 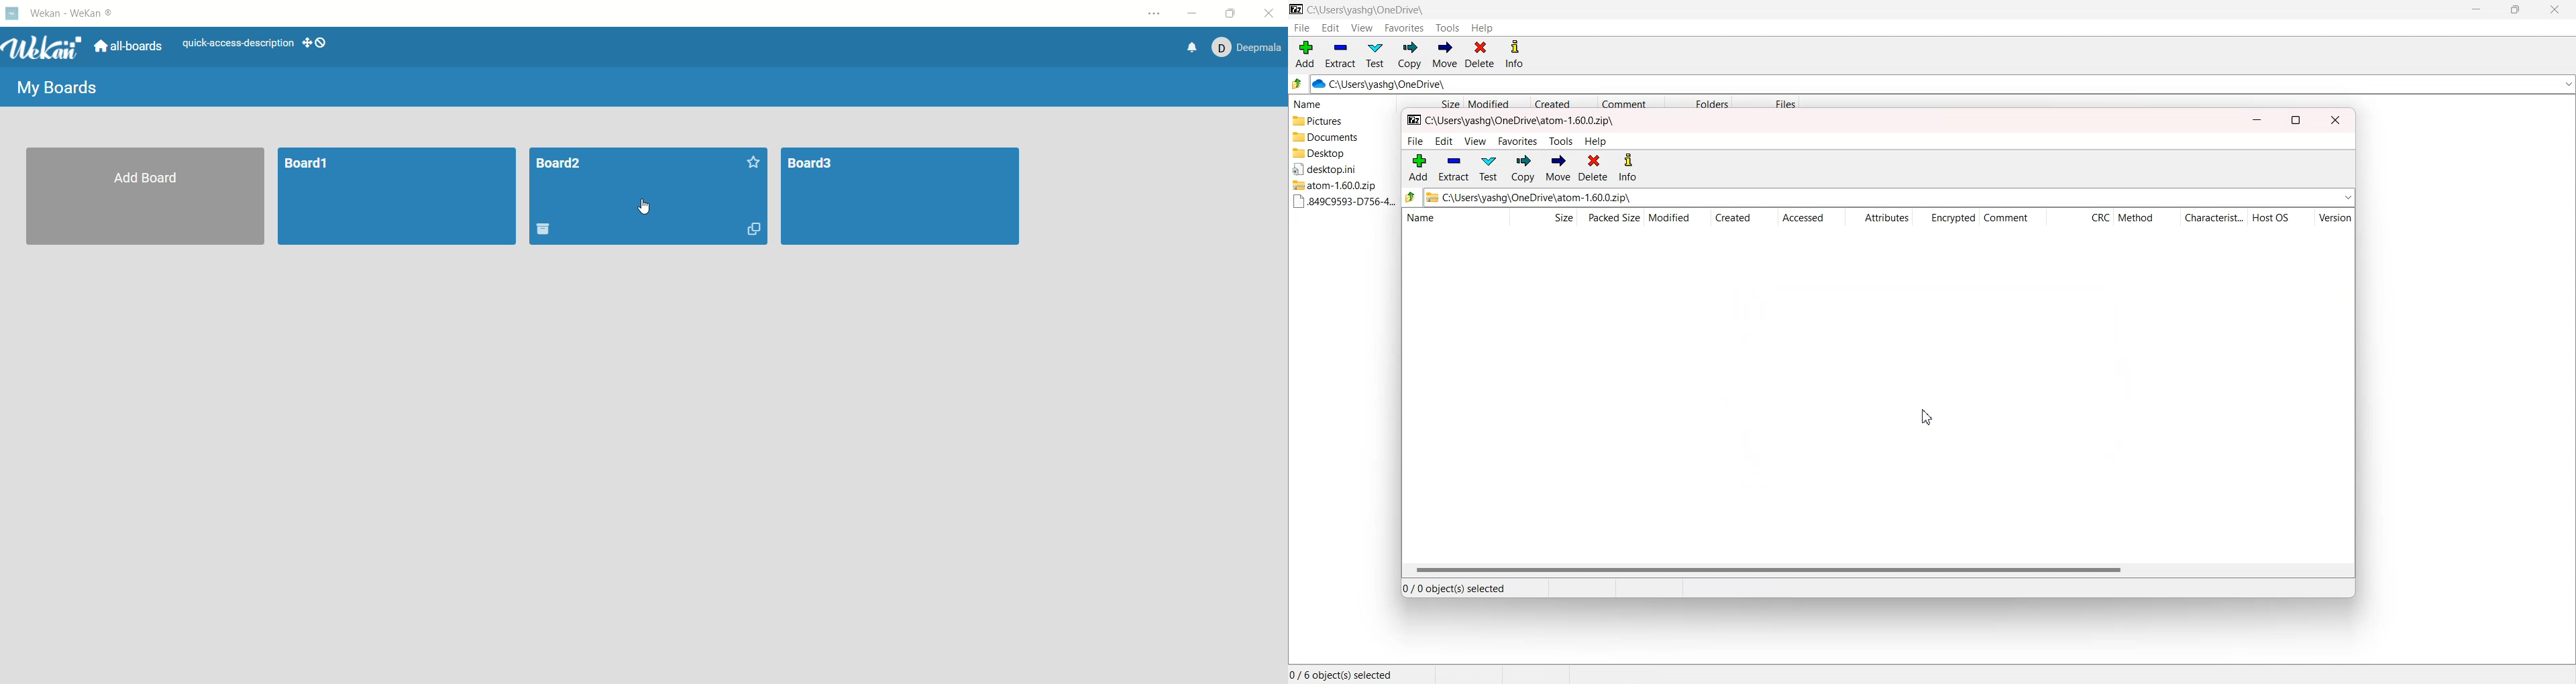 What do you see at coordinates (811, 163) in the screenshot?
I see `BOARD3` at bounding box center [811, 163].